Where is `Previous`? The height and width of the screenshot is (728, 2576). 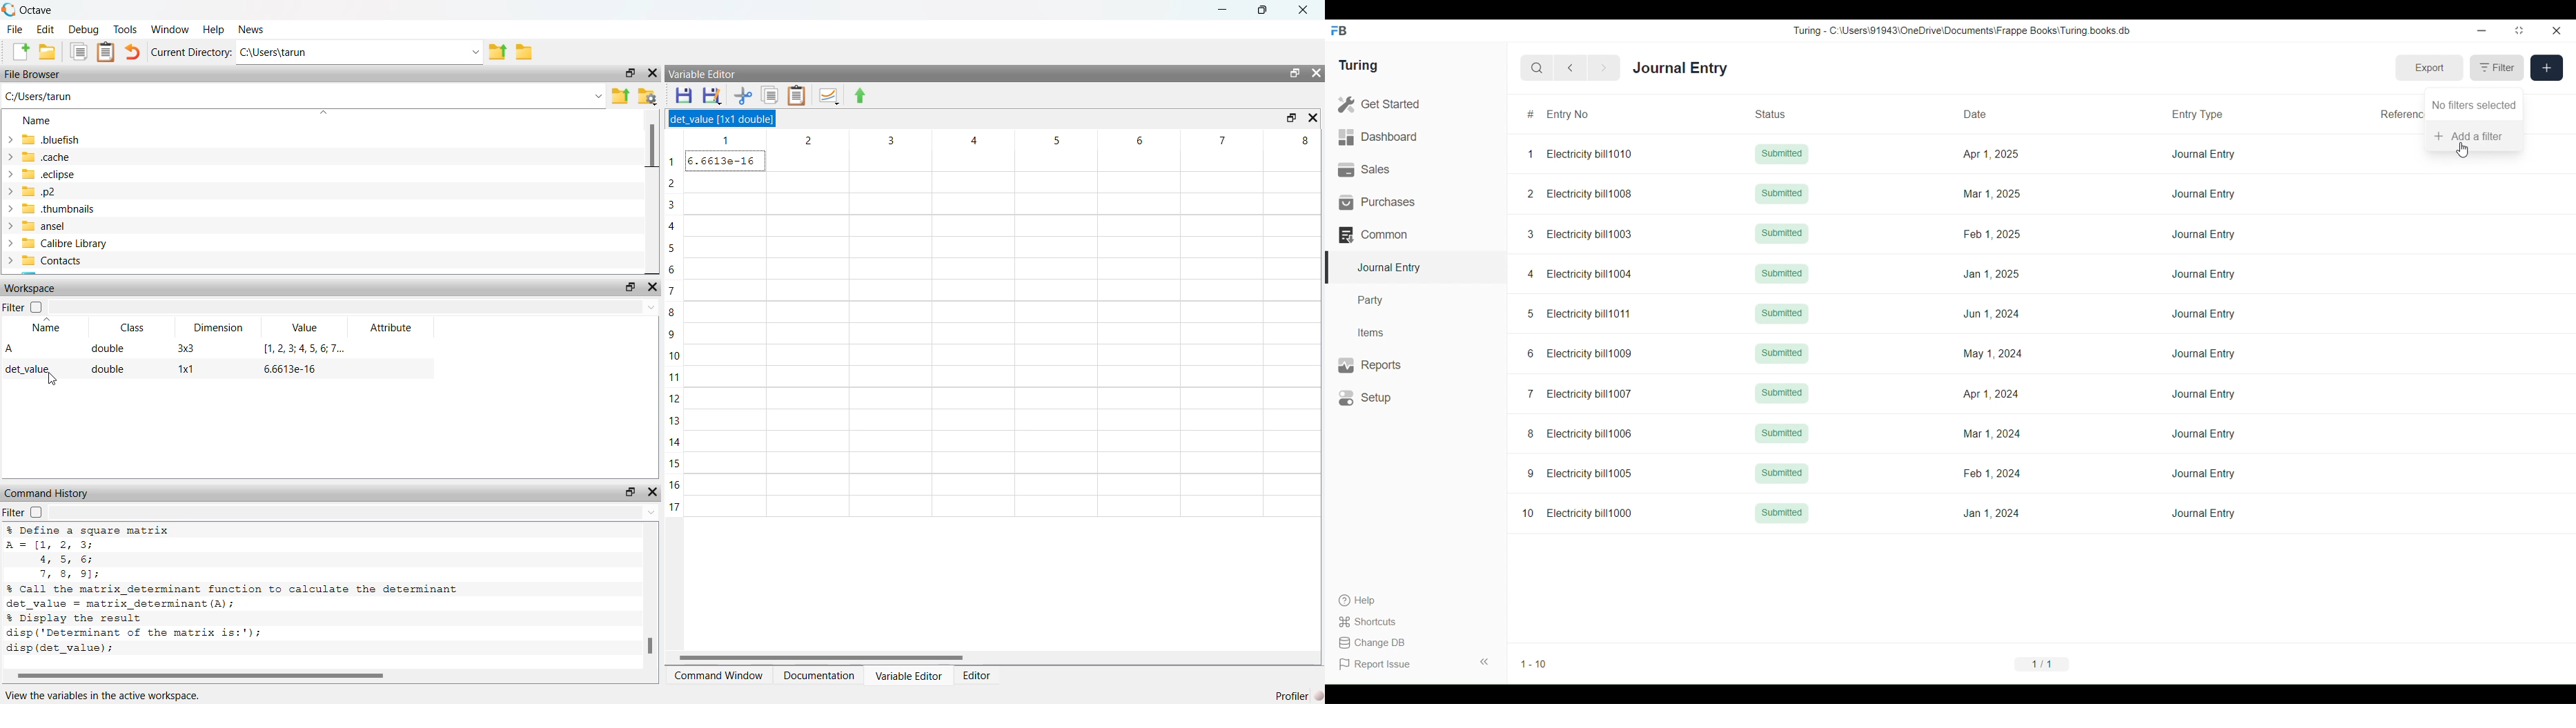 Previous is located at coordinates (1571, 68).